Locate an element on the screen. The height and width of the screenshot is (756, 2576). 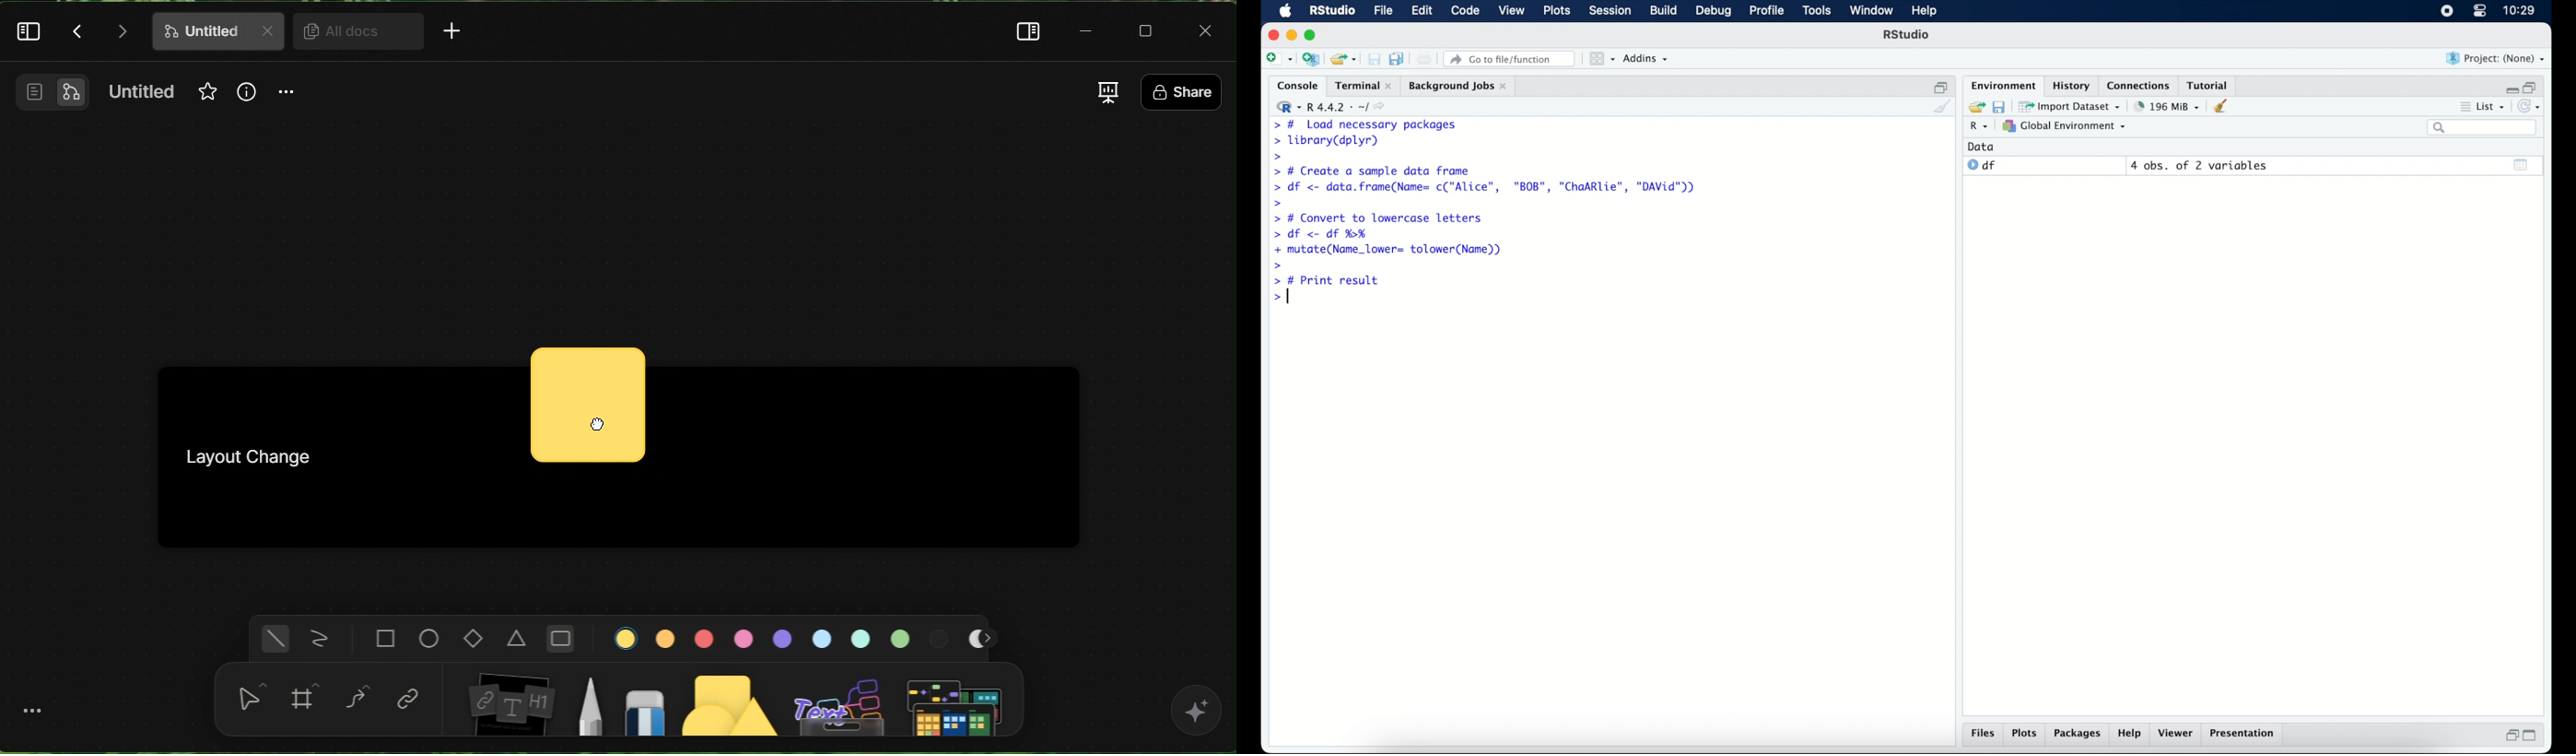
build is located at coordinates (1663, 11).